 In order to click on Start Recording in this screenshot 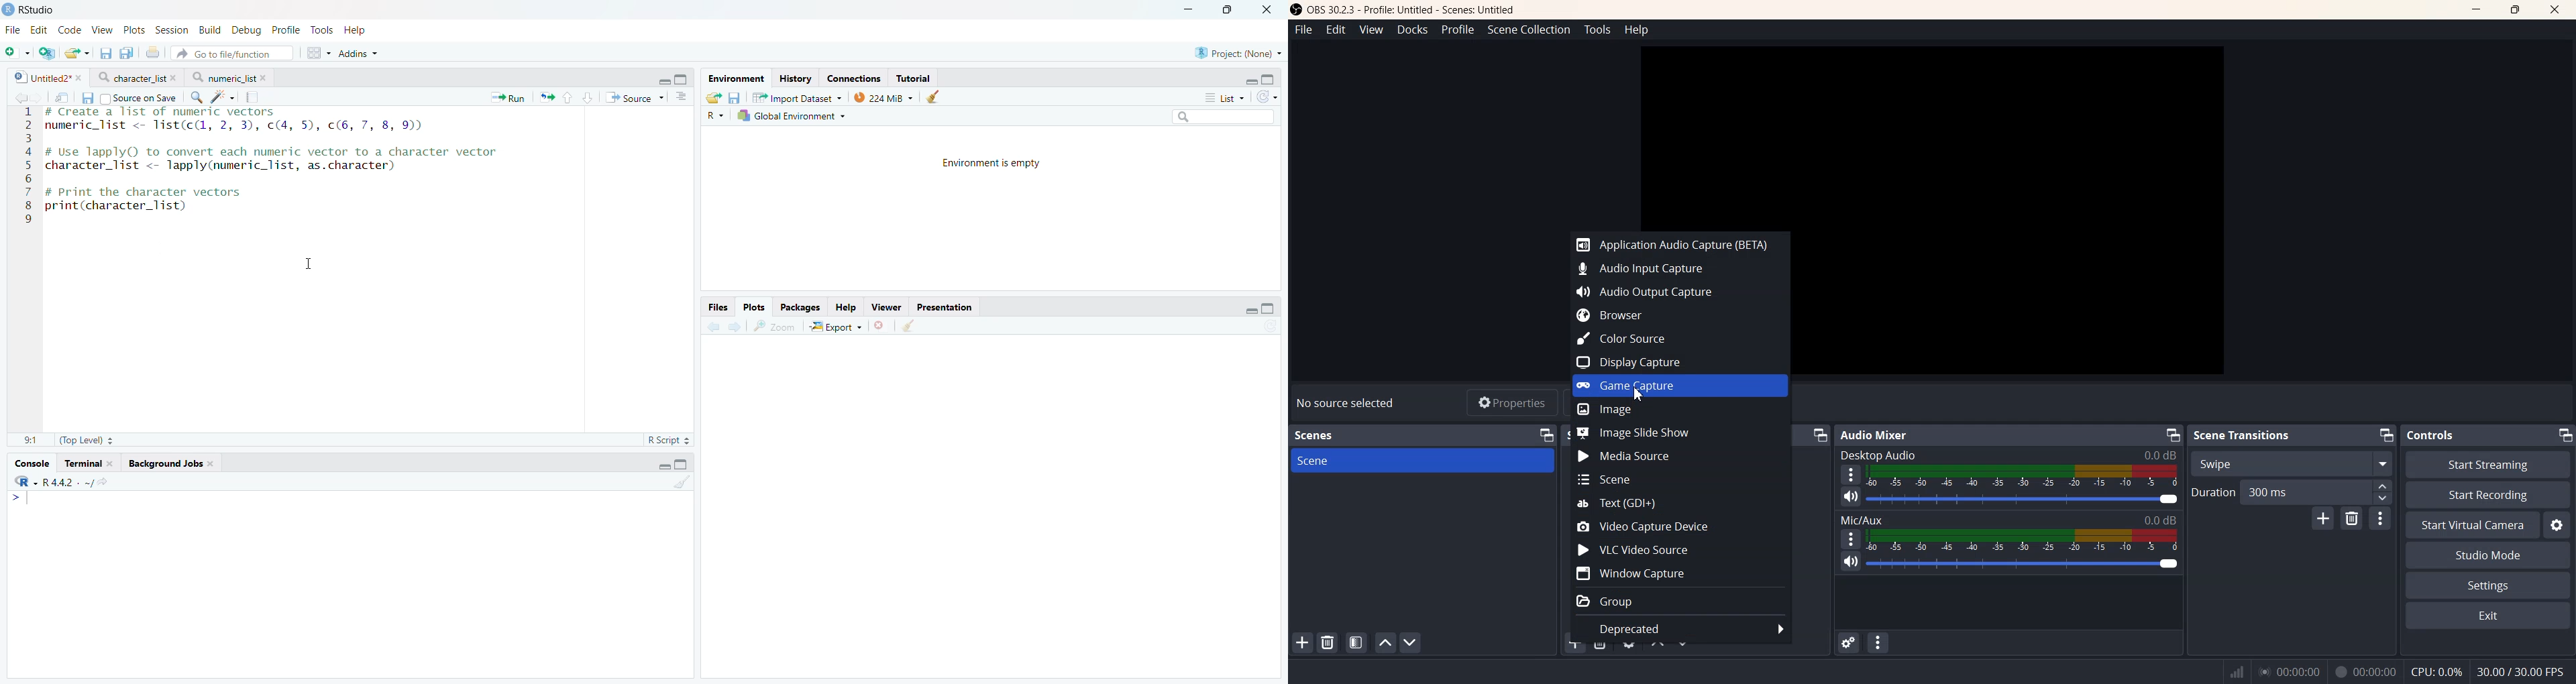, I will do `click(2487, 494)`.